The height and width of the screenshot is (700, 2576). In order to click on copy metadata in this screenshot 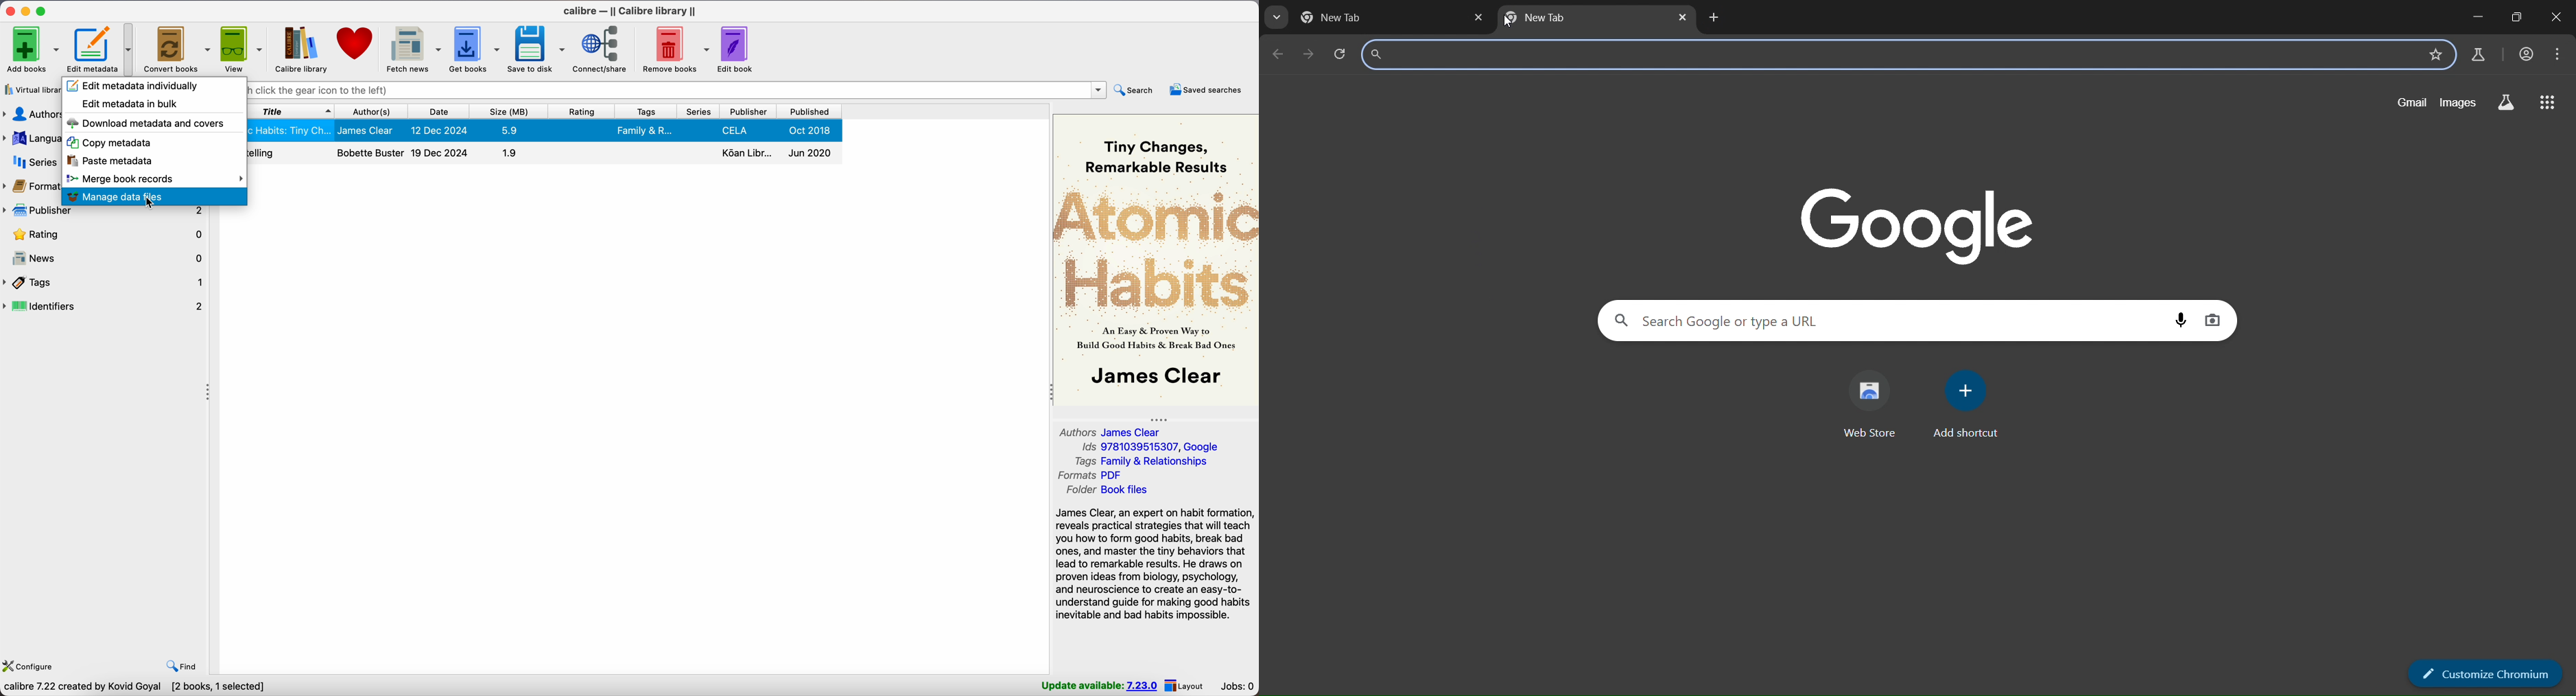, I will do `click(110, 143)`.